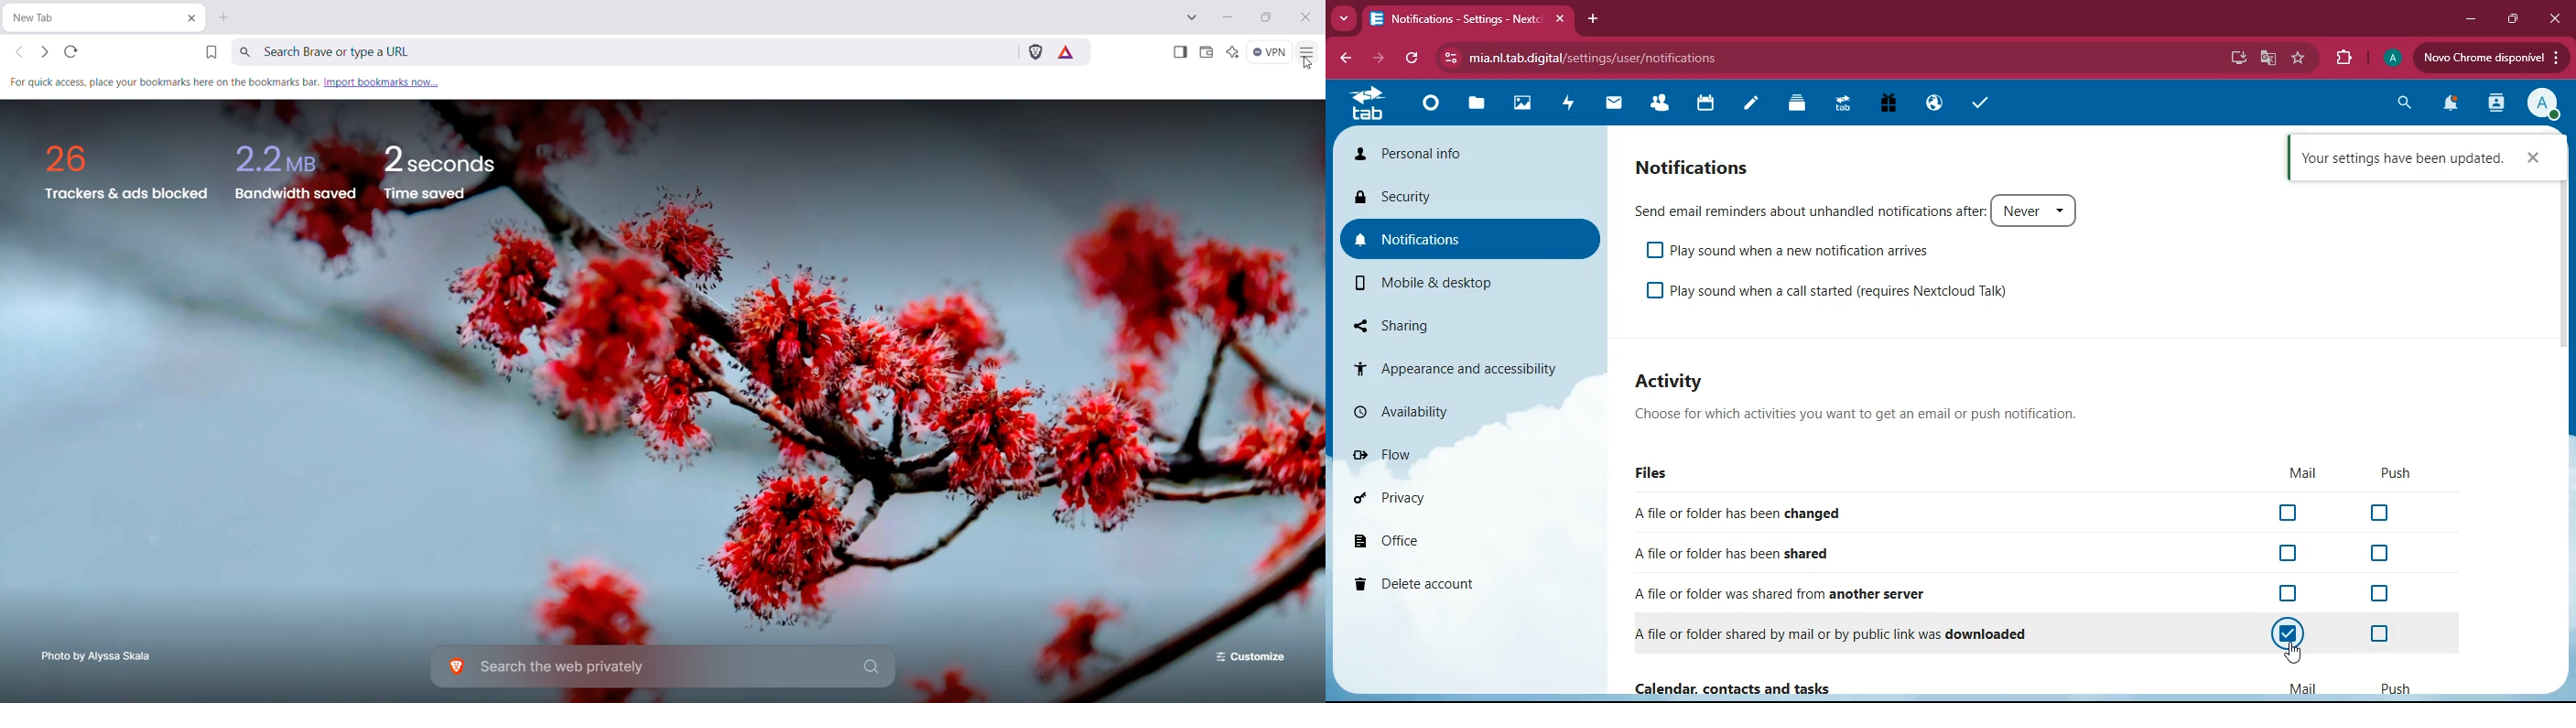 The image size is (2576, 728). What do you see at coordinates (2264, 59) in the screenshot?
I see `google ` at bounding box center [2264, 59].